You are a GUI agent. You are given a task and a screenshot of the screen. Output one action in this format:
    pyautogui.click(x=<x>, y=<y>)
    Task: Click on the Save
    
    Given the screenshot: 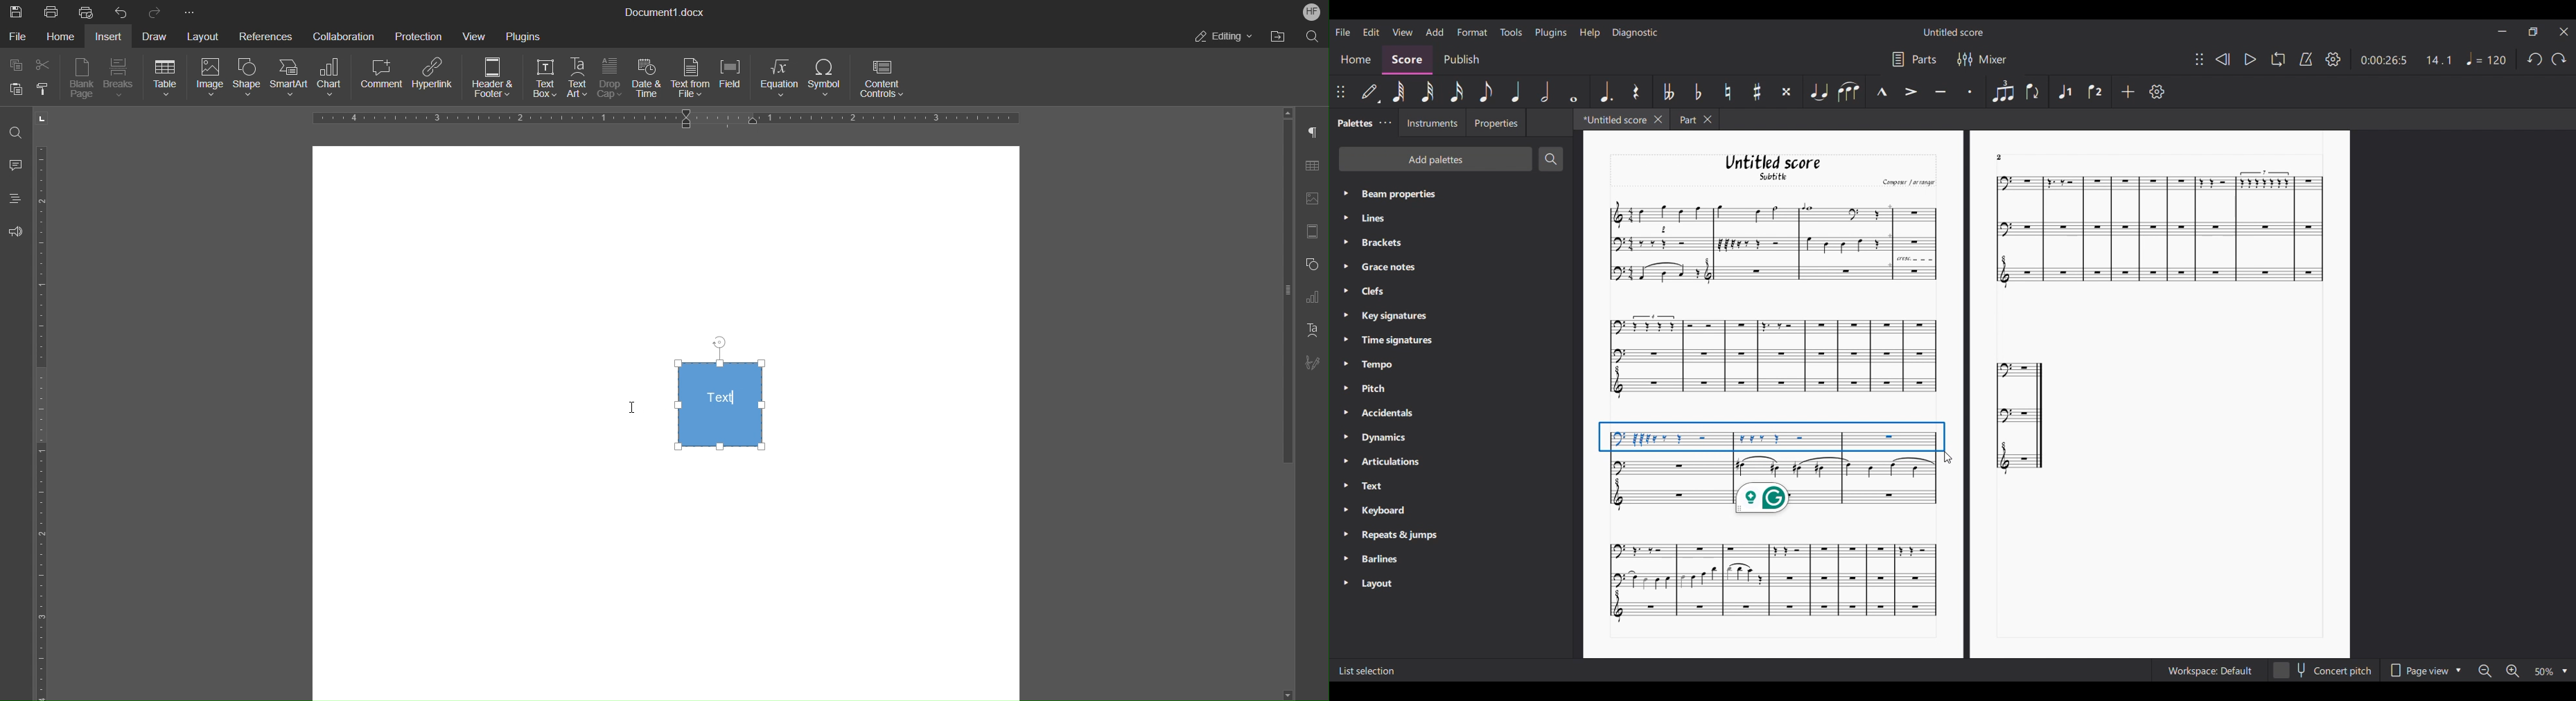 What is the action you would take?
    pyautogui.click(x=14, y=10)
    